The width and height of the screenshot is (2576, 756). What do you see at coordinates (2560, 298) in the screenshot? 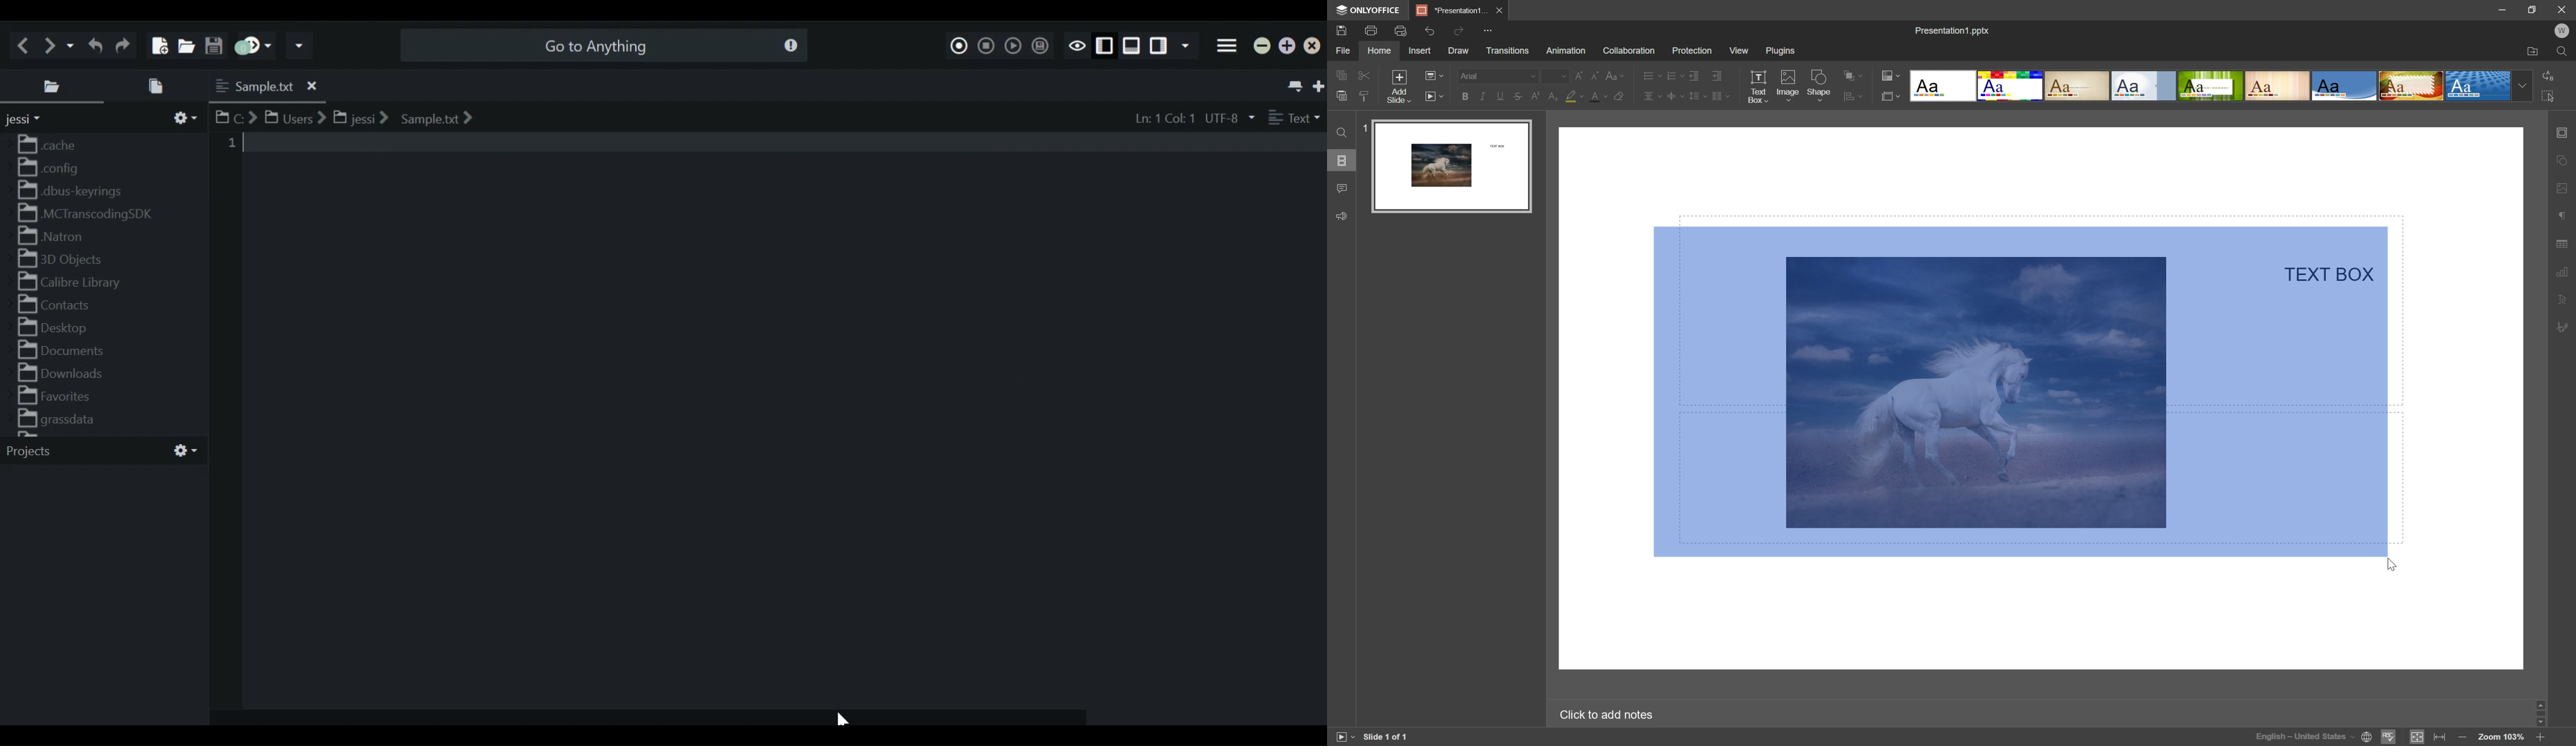
I see `text art settings` at bounding box center [2560, 298].